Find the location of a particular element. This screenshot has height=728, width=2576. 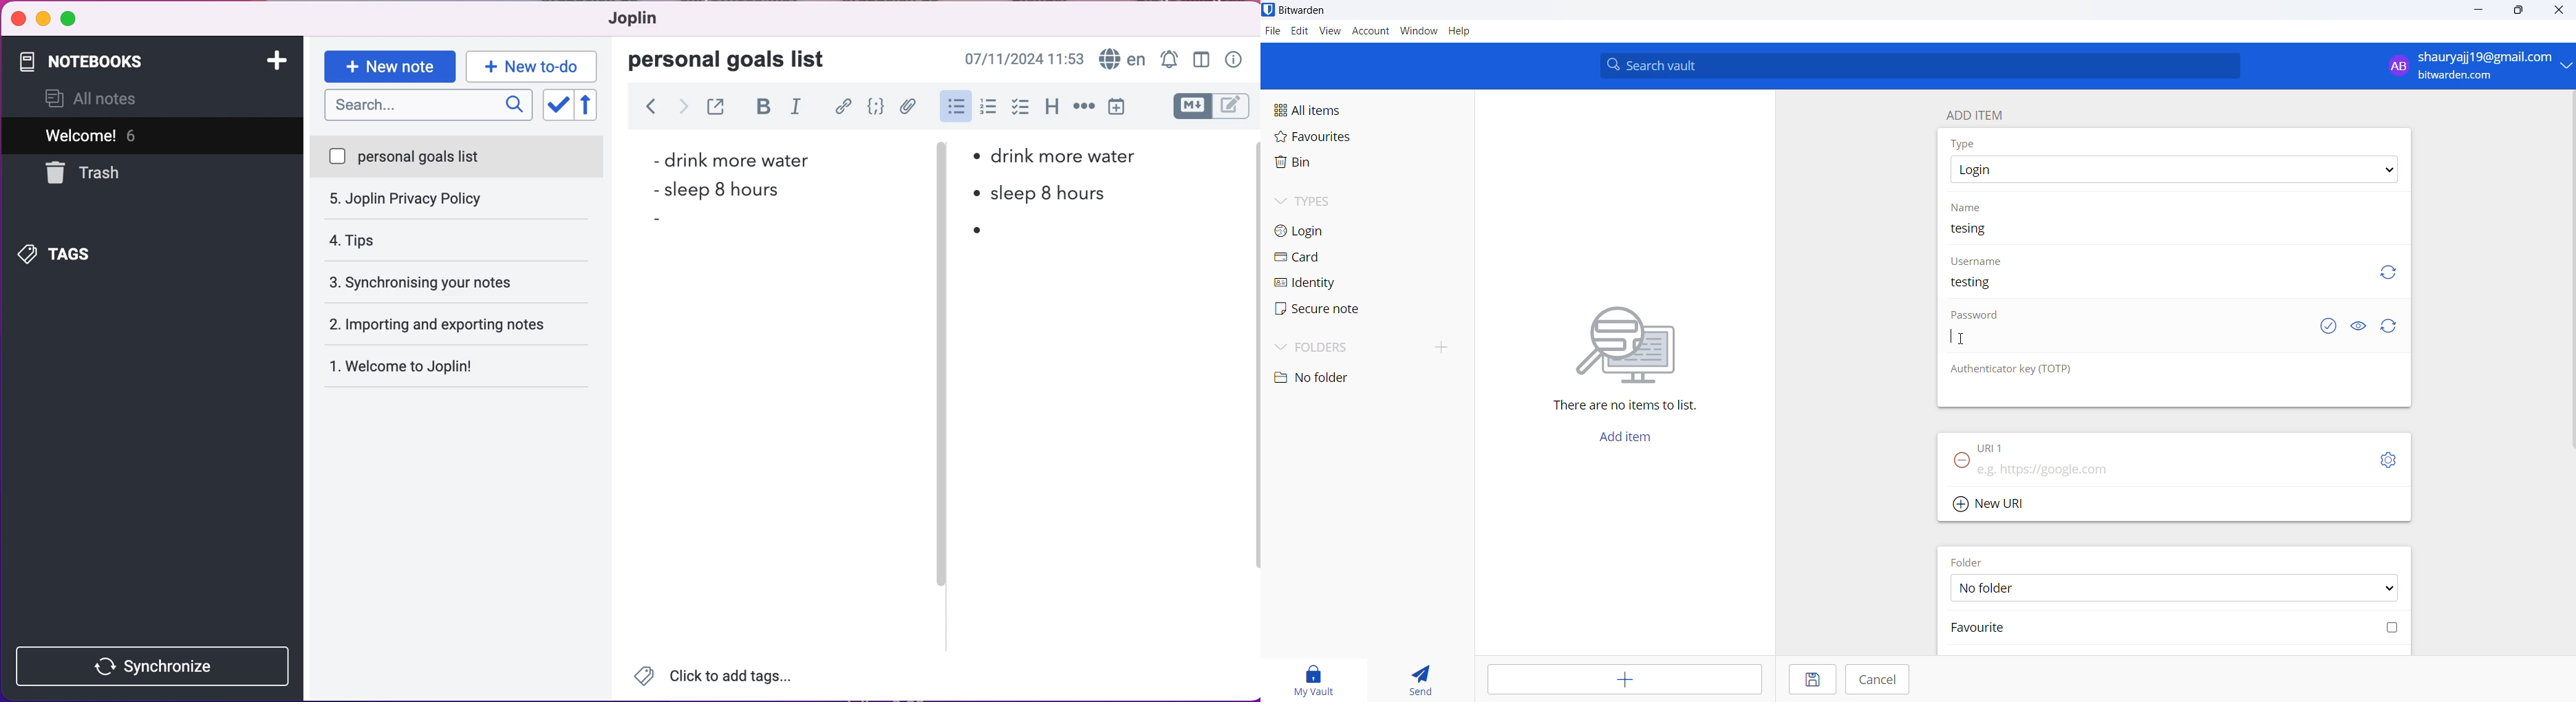

Help is located at coordinates (1468, 32).